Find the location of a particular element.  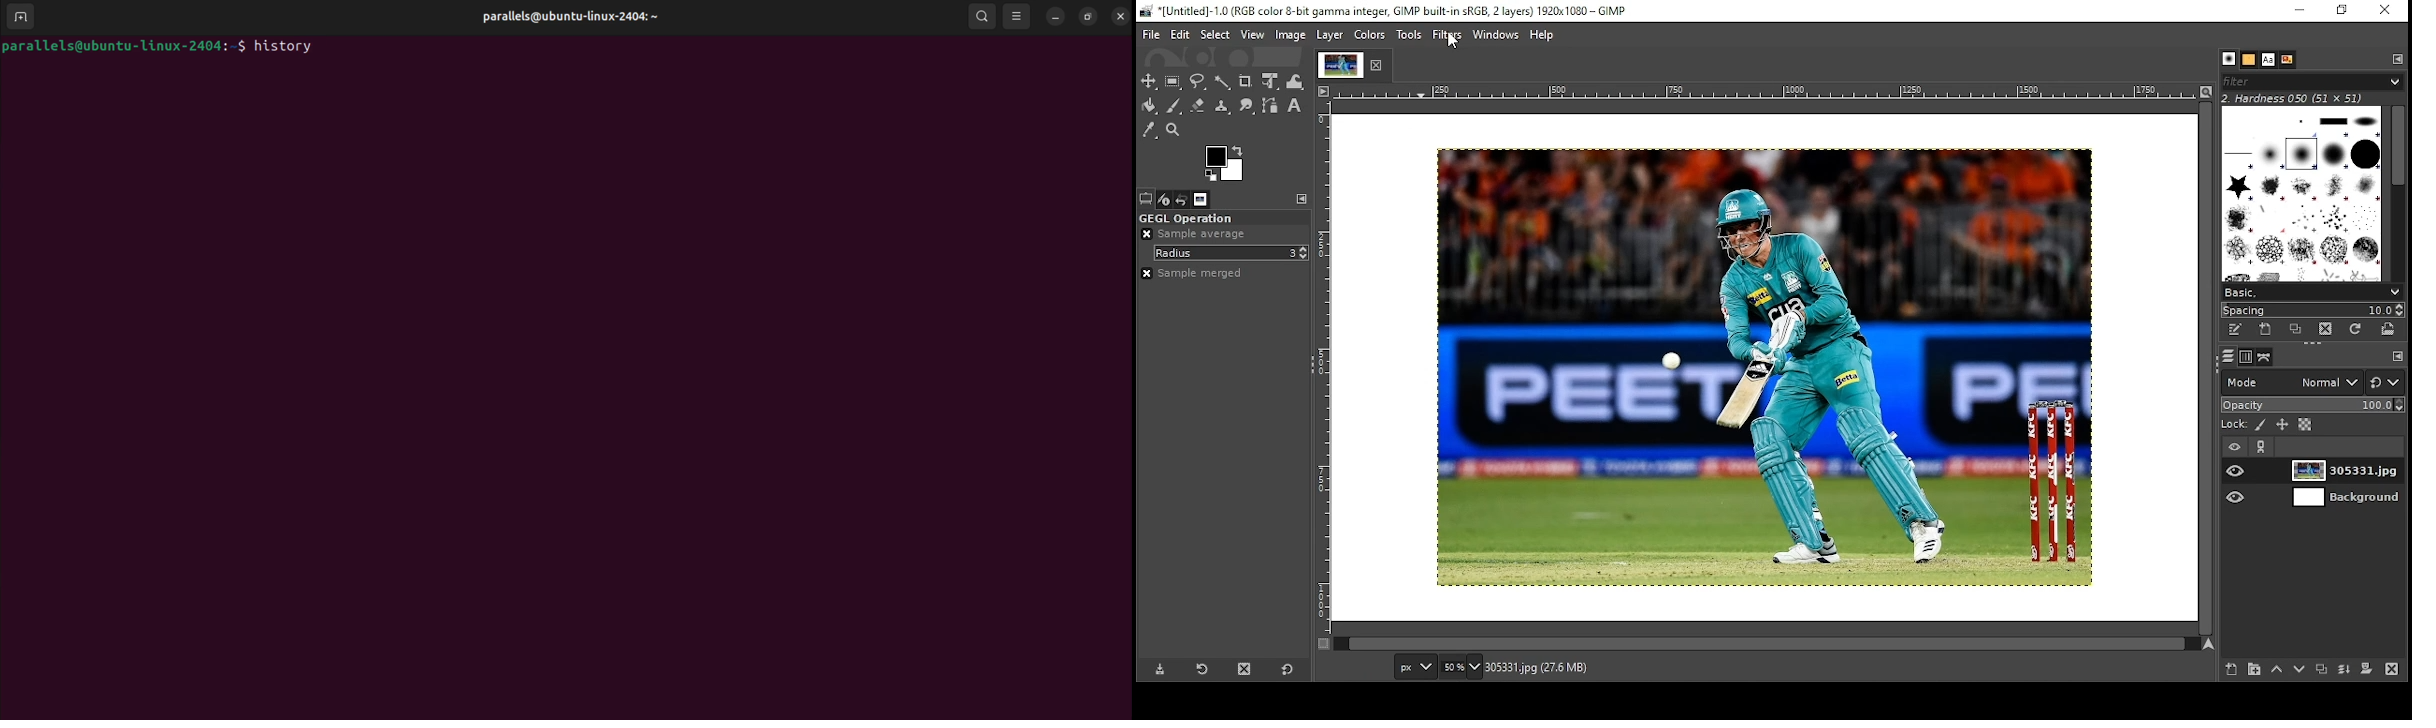

delete this brush is located at coordinates (2326, 328).